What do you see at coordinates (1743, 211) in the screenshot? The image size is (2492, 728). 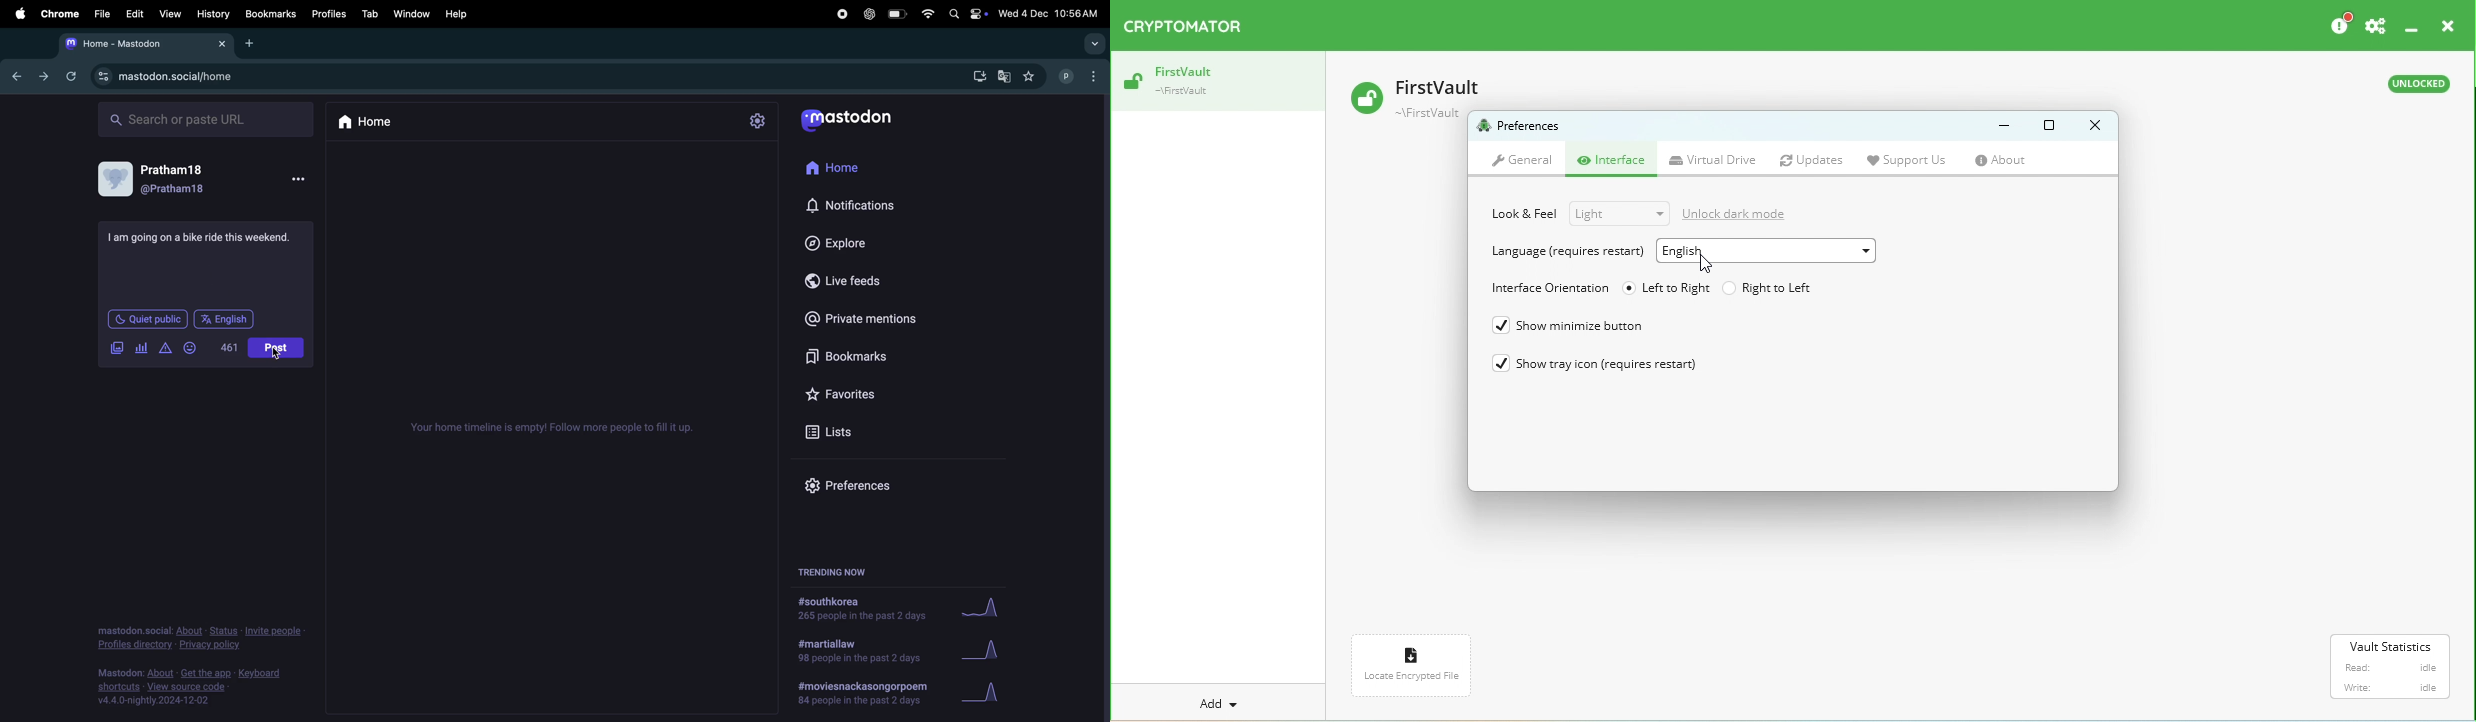 I see `Unlock dark mode` at bounding box center [1743, 211].